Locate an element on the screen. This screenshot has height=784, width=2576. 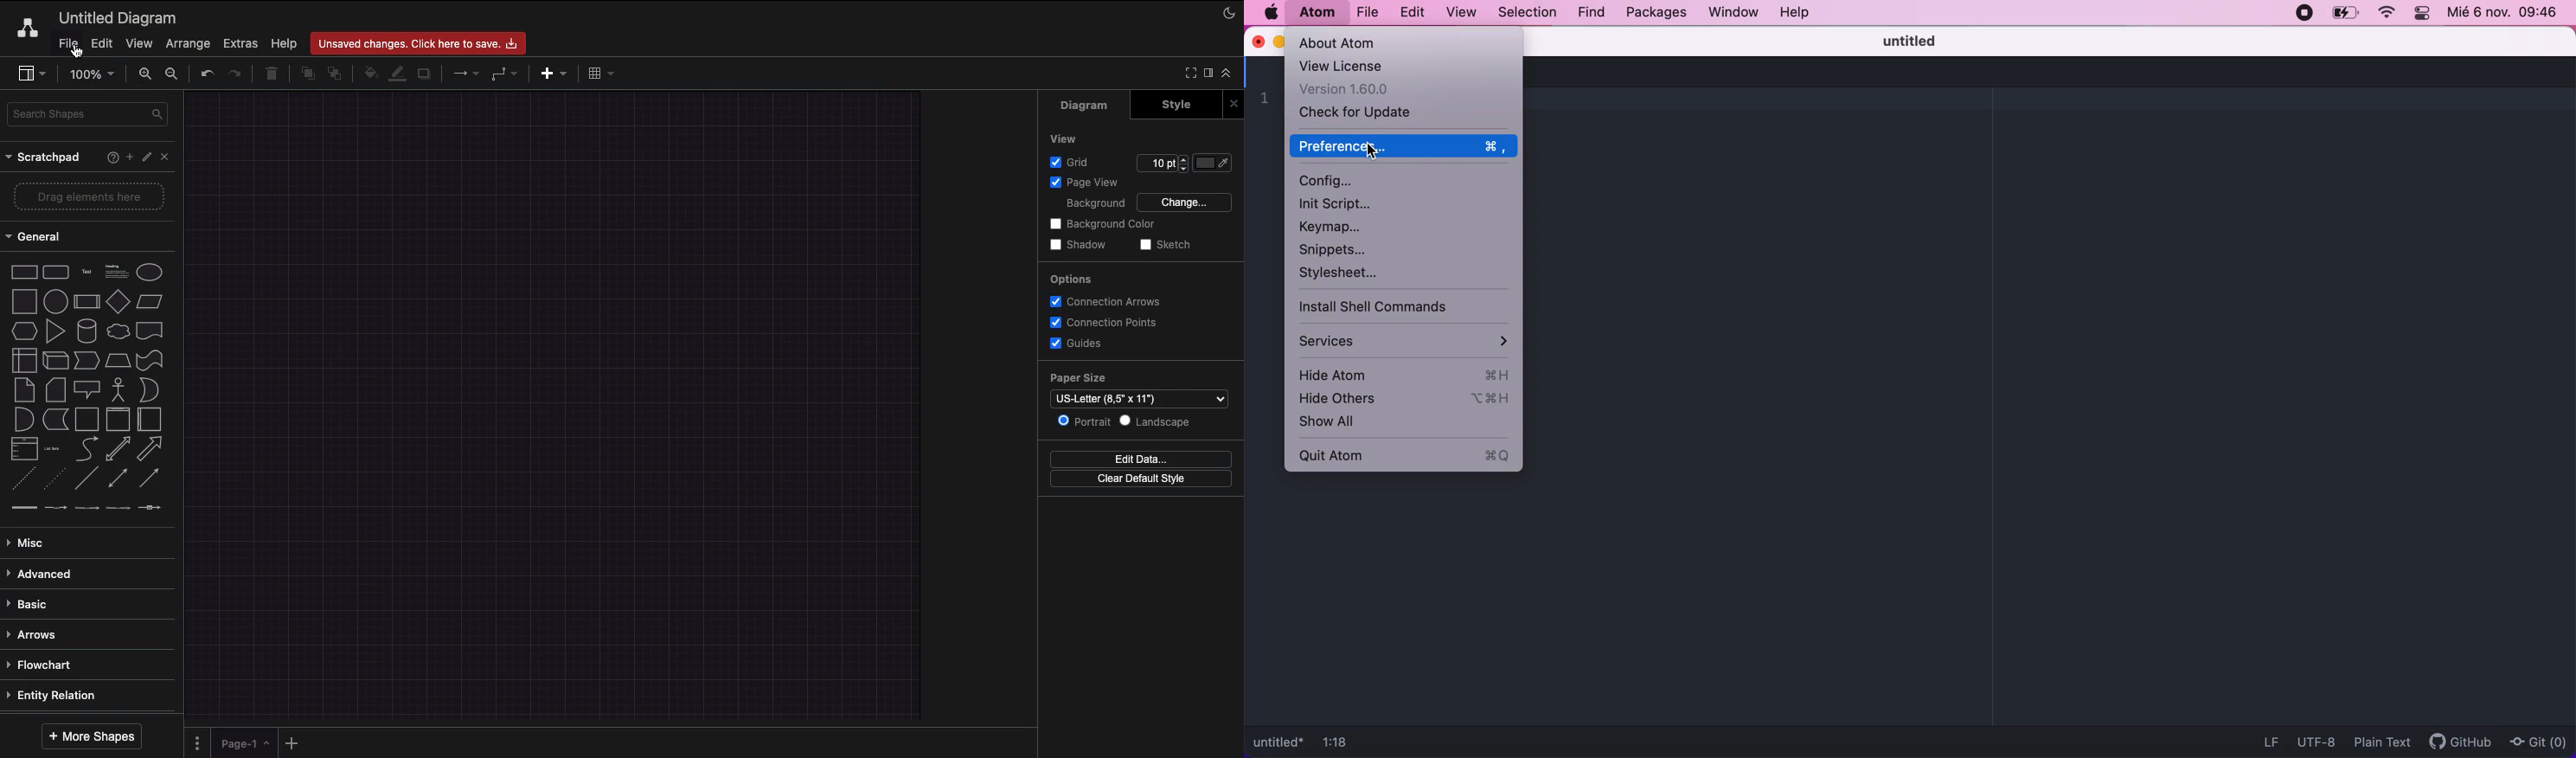
Drag elements here is located at coordinates (92, 196).